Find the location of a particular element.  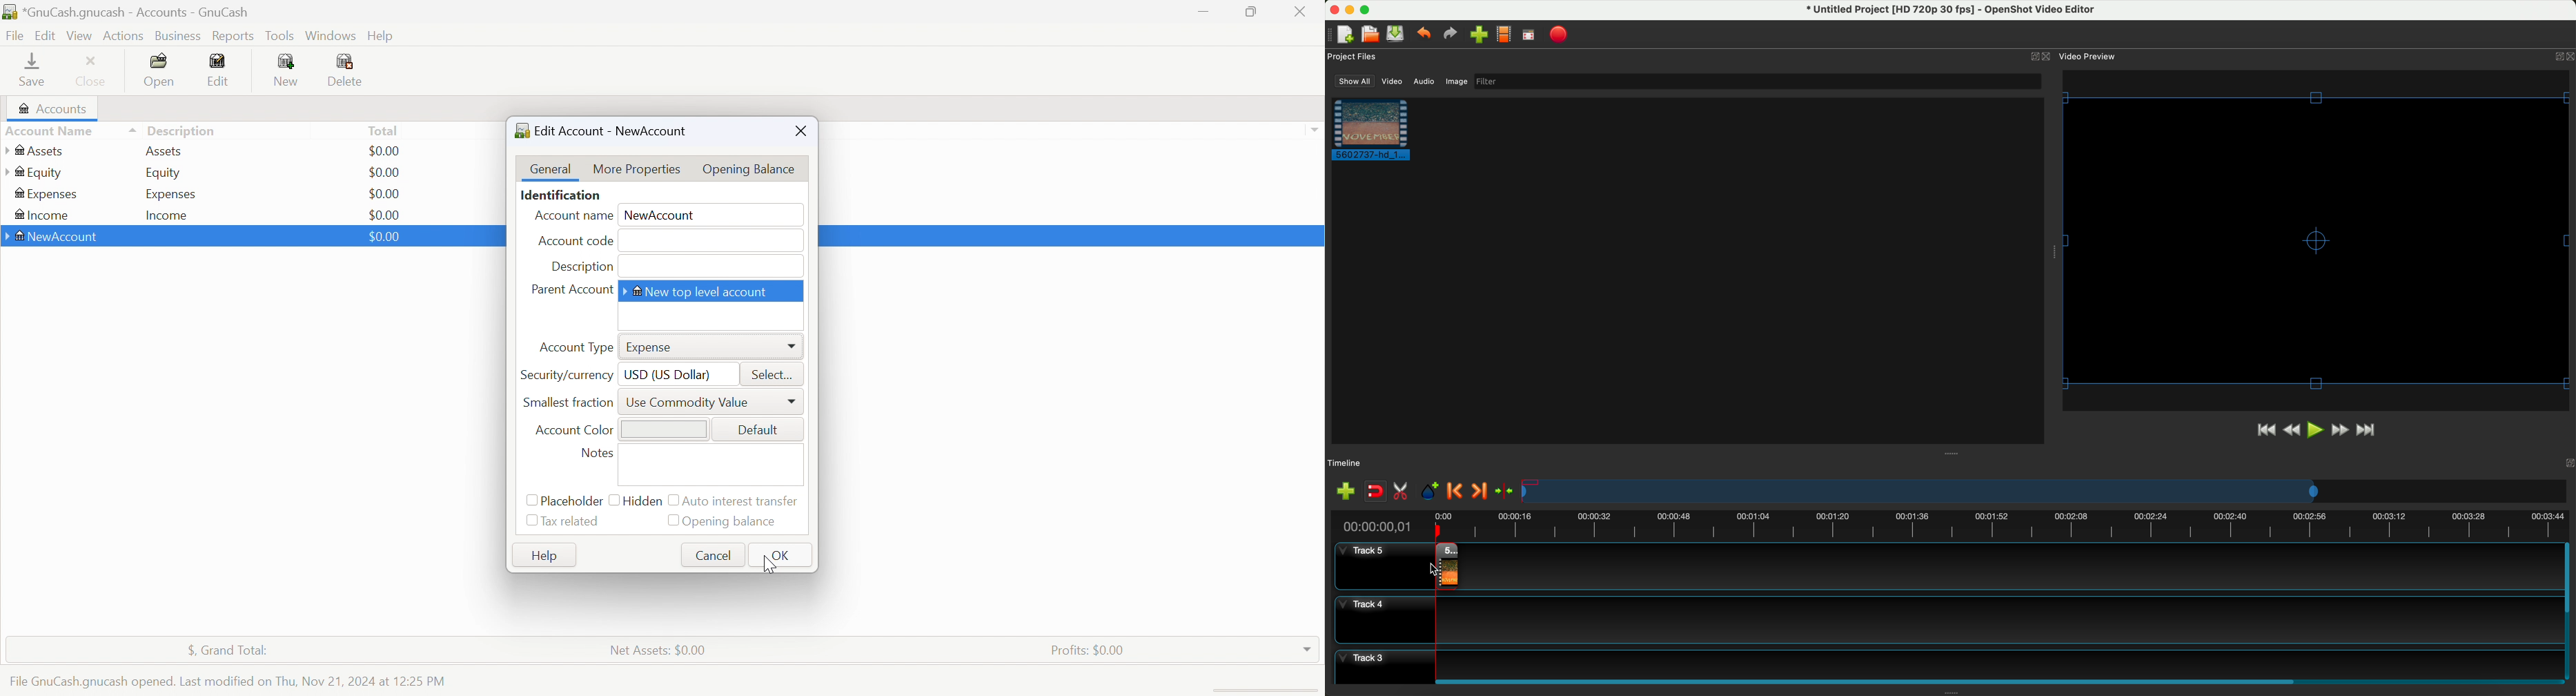

video preview is located at coordinates (2319, 239).